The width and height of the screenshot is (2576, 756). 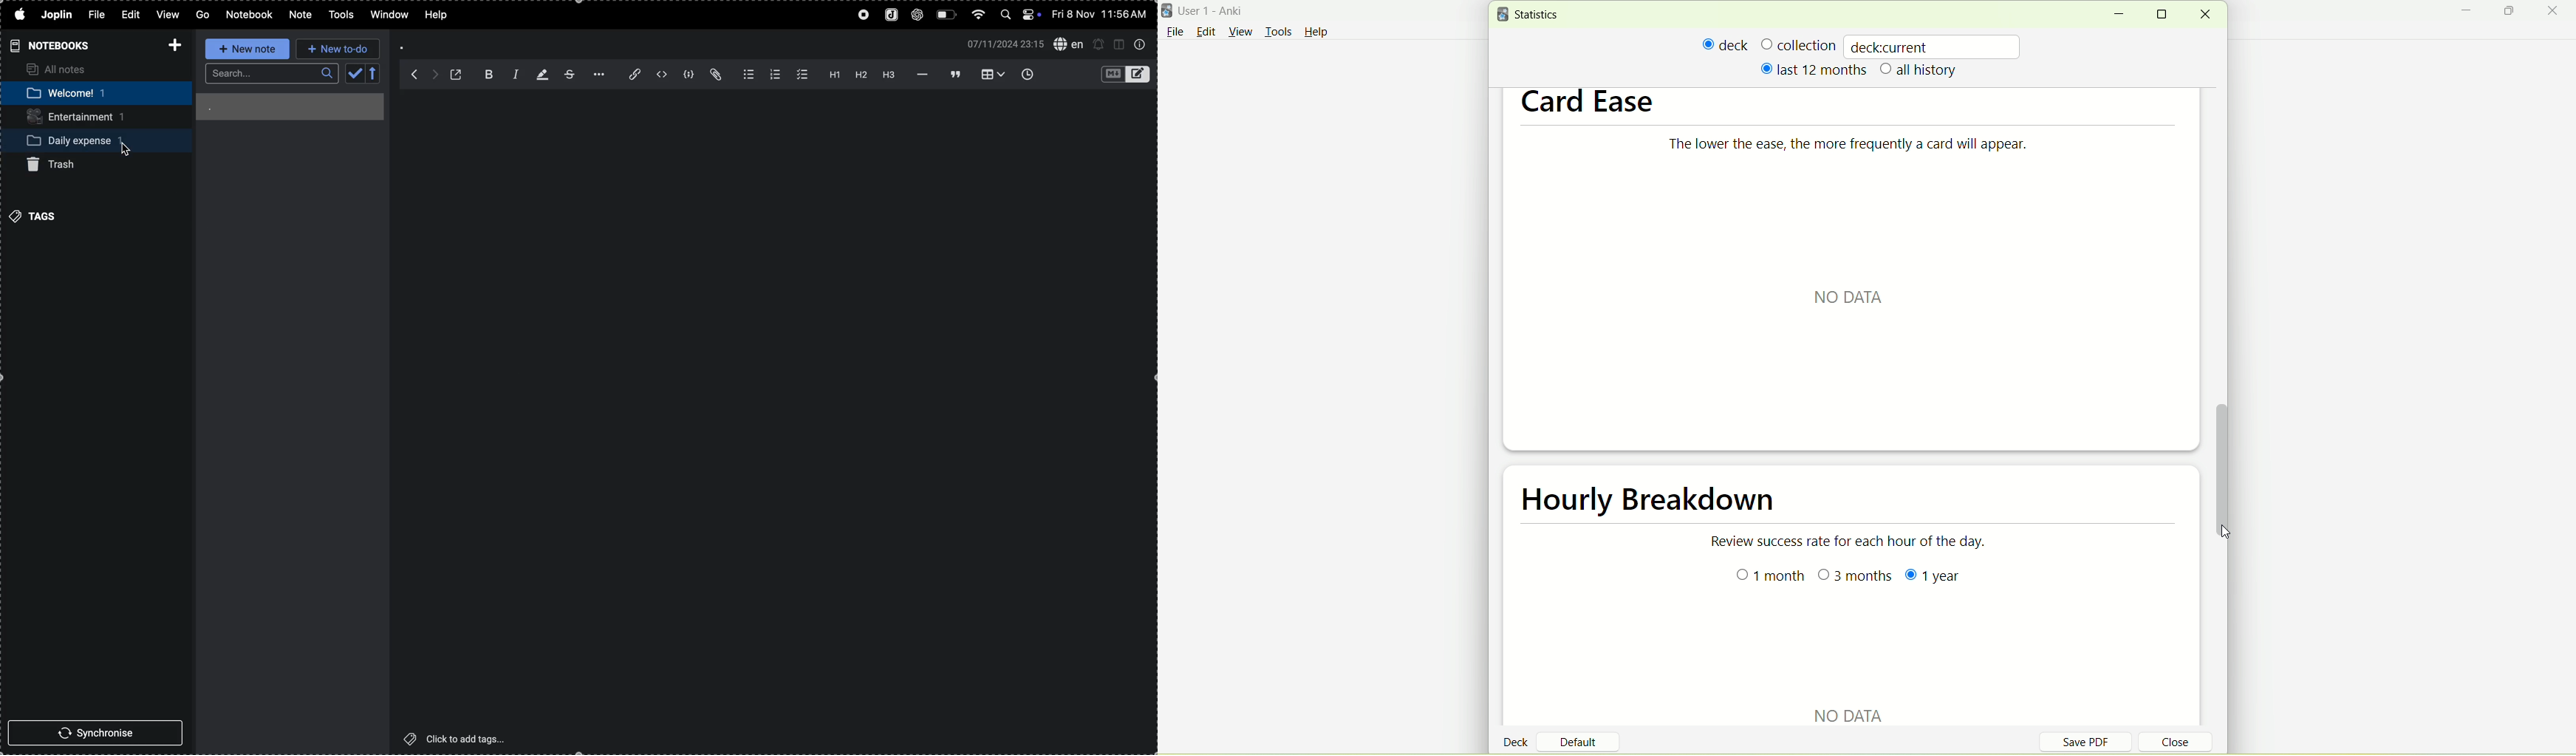 What do you see at coordinates (1518, 741) in the screenshot?
I see `deck` at bounding box center [1518, 741].